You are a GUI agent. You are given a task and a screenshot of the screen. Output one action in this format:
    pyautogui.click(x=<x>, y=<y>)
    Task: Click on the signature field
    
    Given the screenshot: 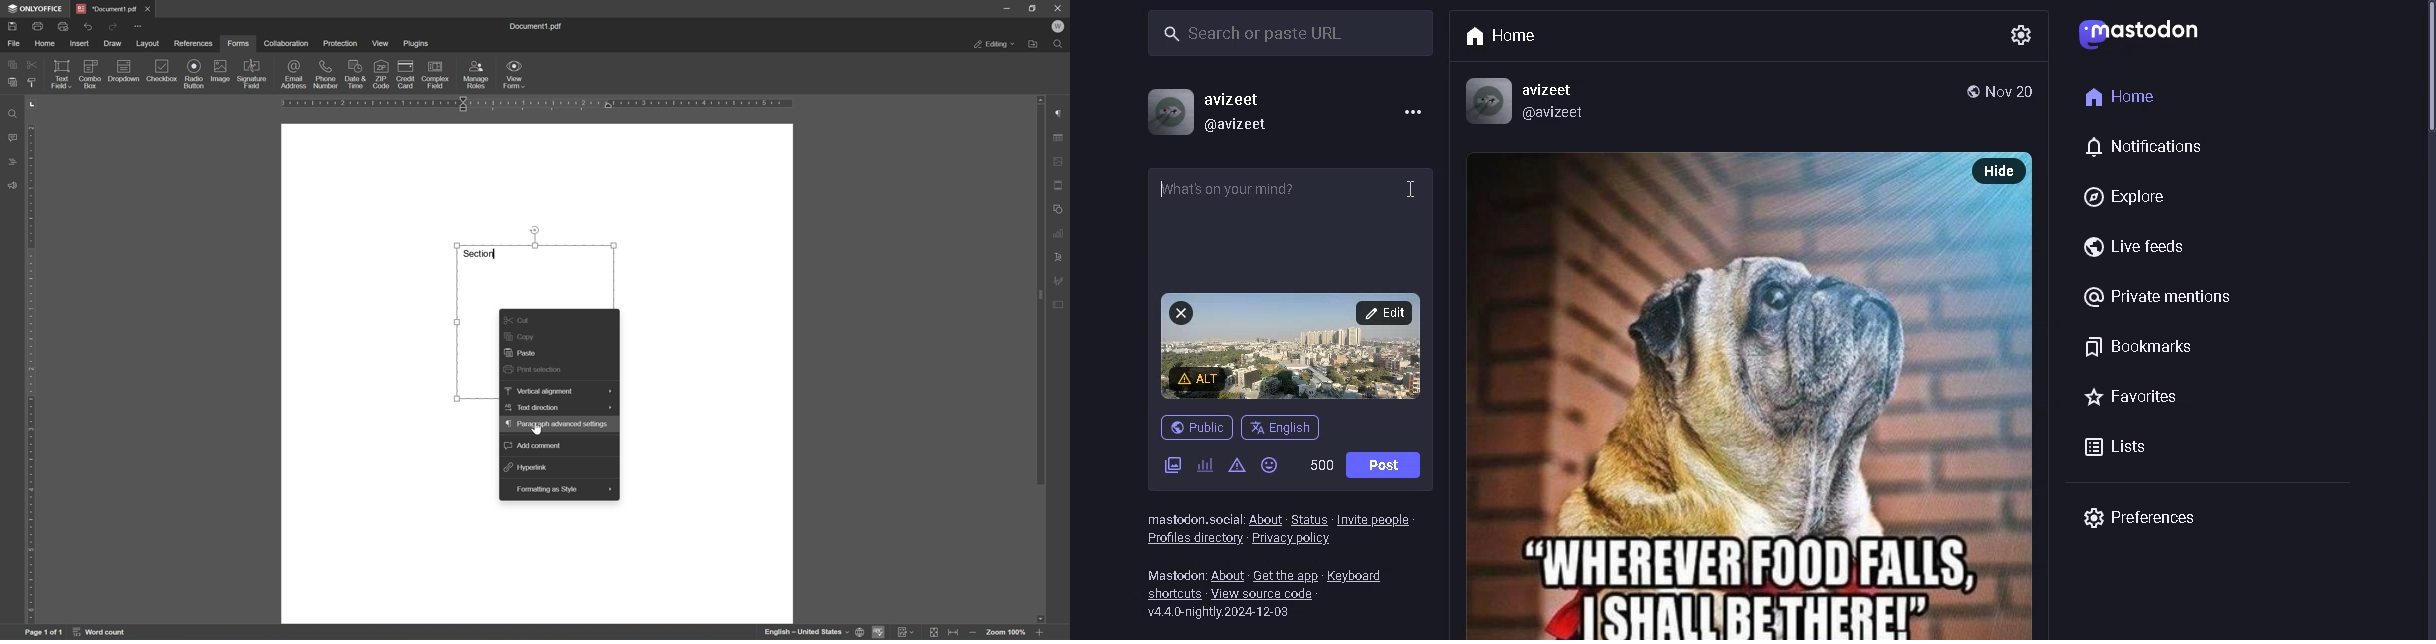 What is the action you would take?
    pyautogui.click(x=252, y=75)
    